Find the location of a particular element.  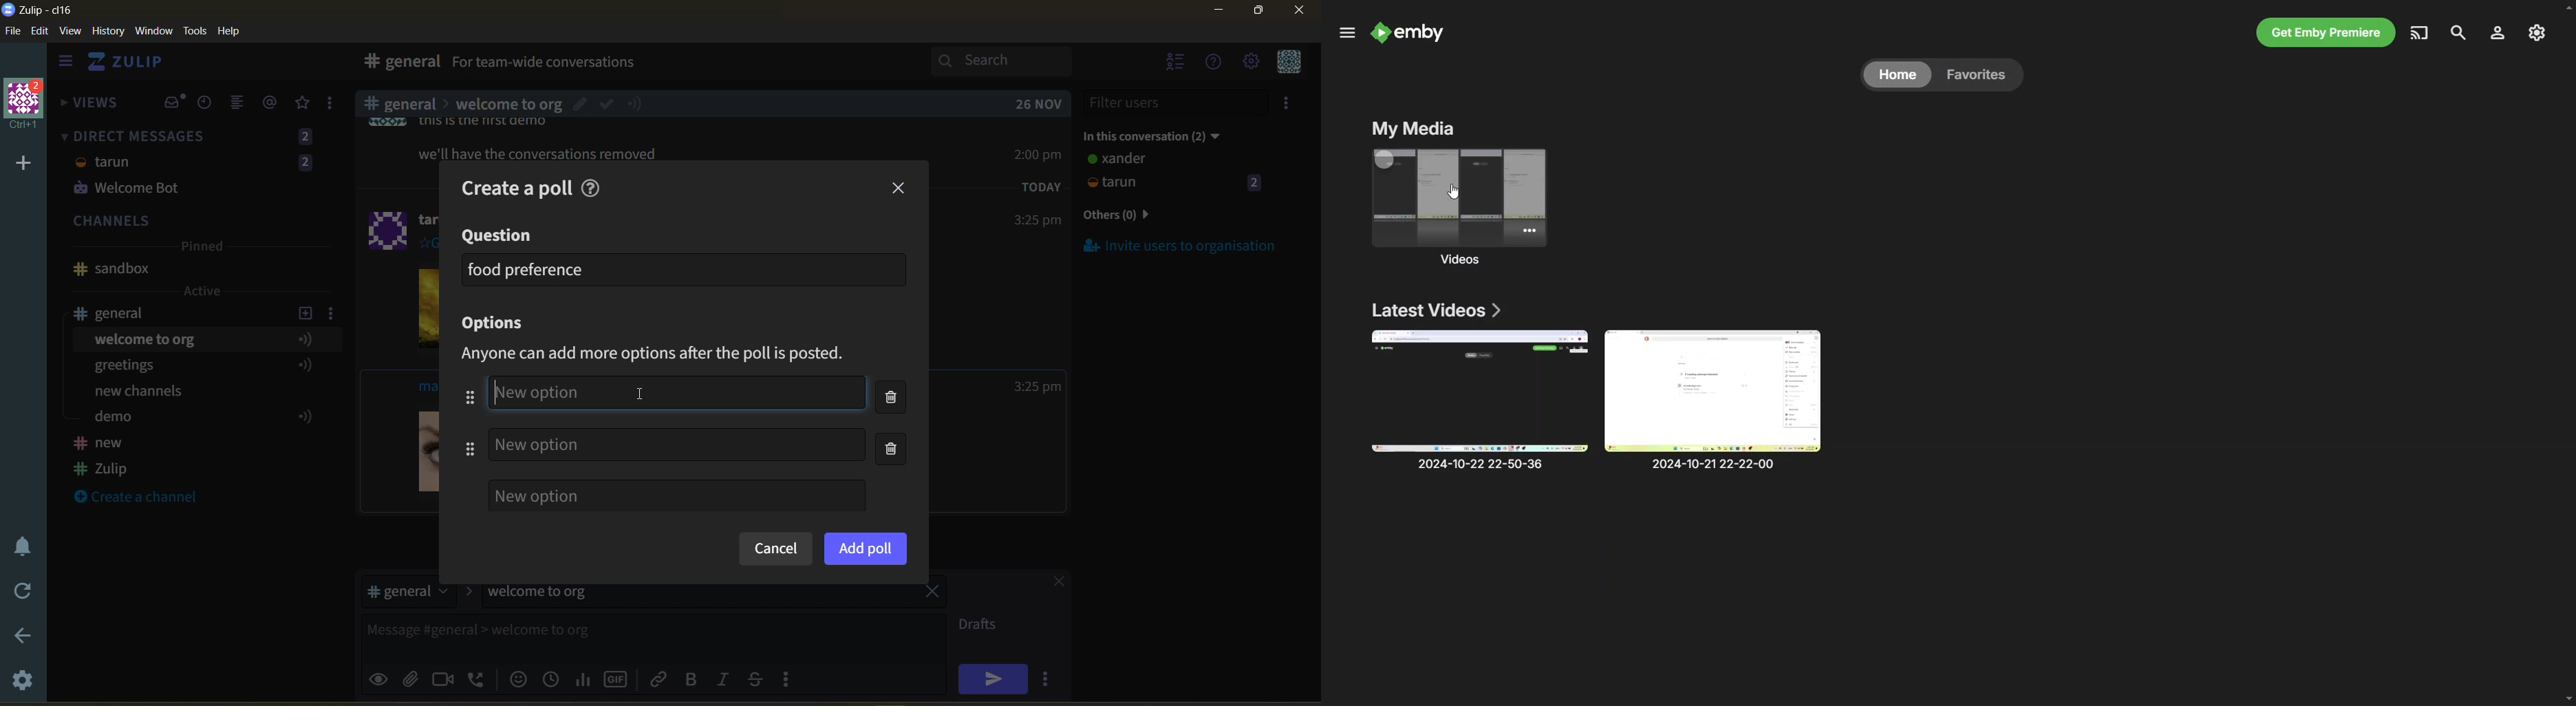

manage profile is located at coordinates (2496, 33).